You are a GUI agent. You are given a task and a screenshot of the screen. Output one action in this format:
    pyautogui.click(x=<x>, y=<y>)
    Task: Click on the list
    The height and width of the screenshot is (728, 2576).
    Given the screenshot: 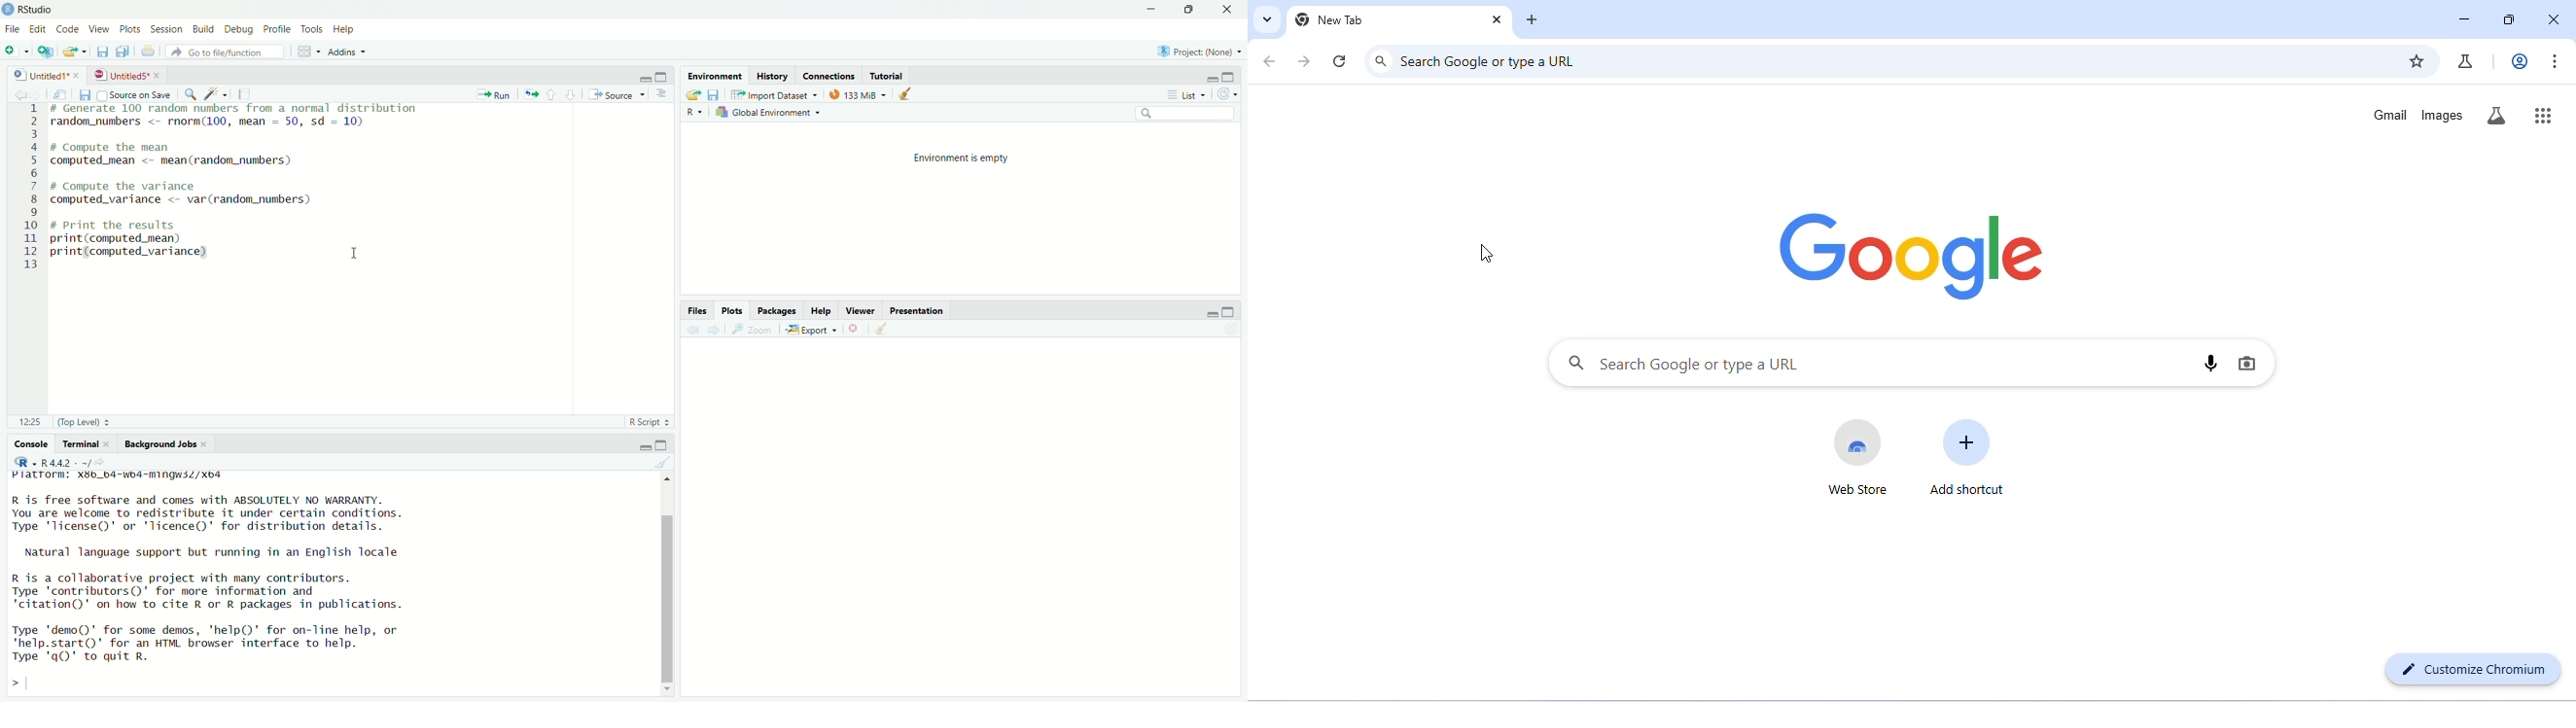 What is the action you would take?
    pyautogui.click(x=1187, y=96)
    